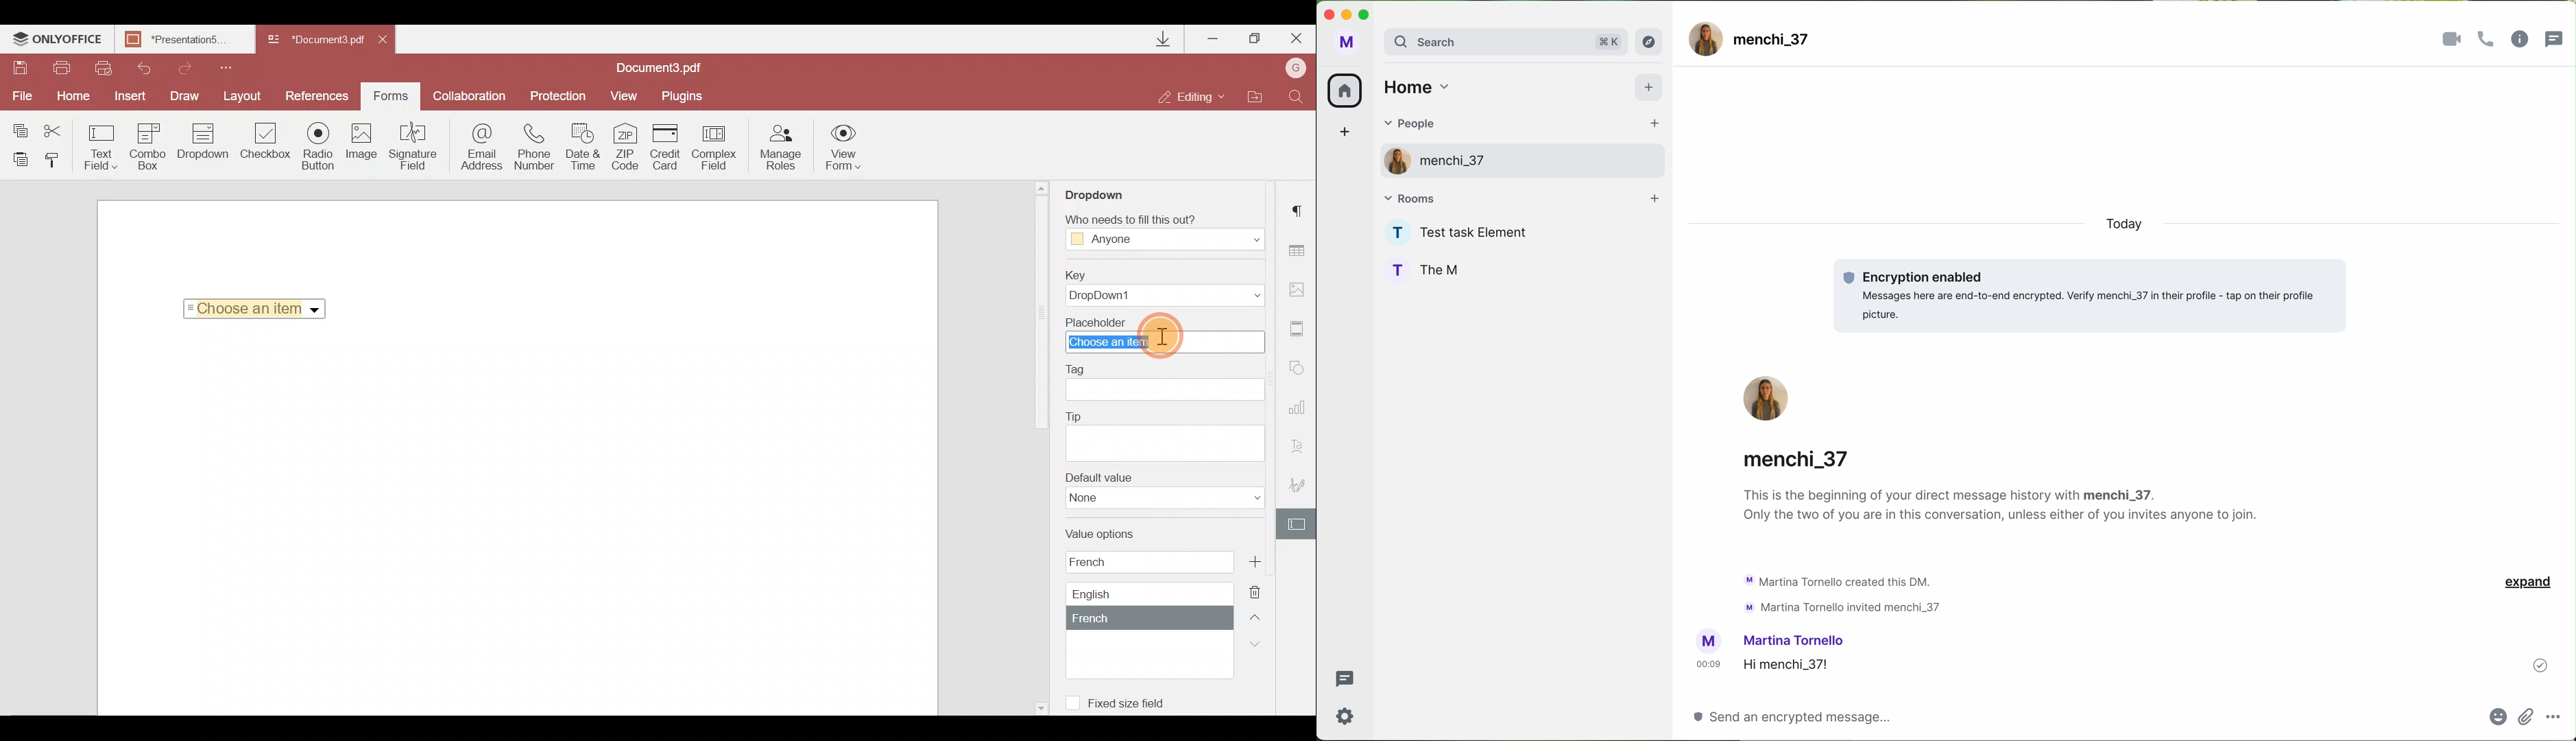 The image size is (2576, 756). I want to click on Table settings, so click(1299, 250).